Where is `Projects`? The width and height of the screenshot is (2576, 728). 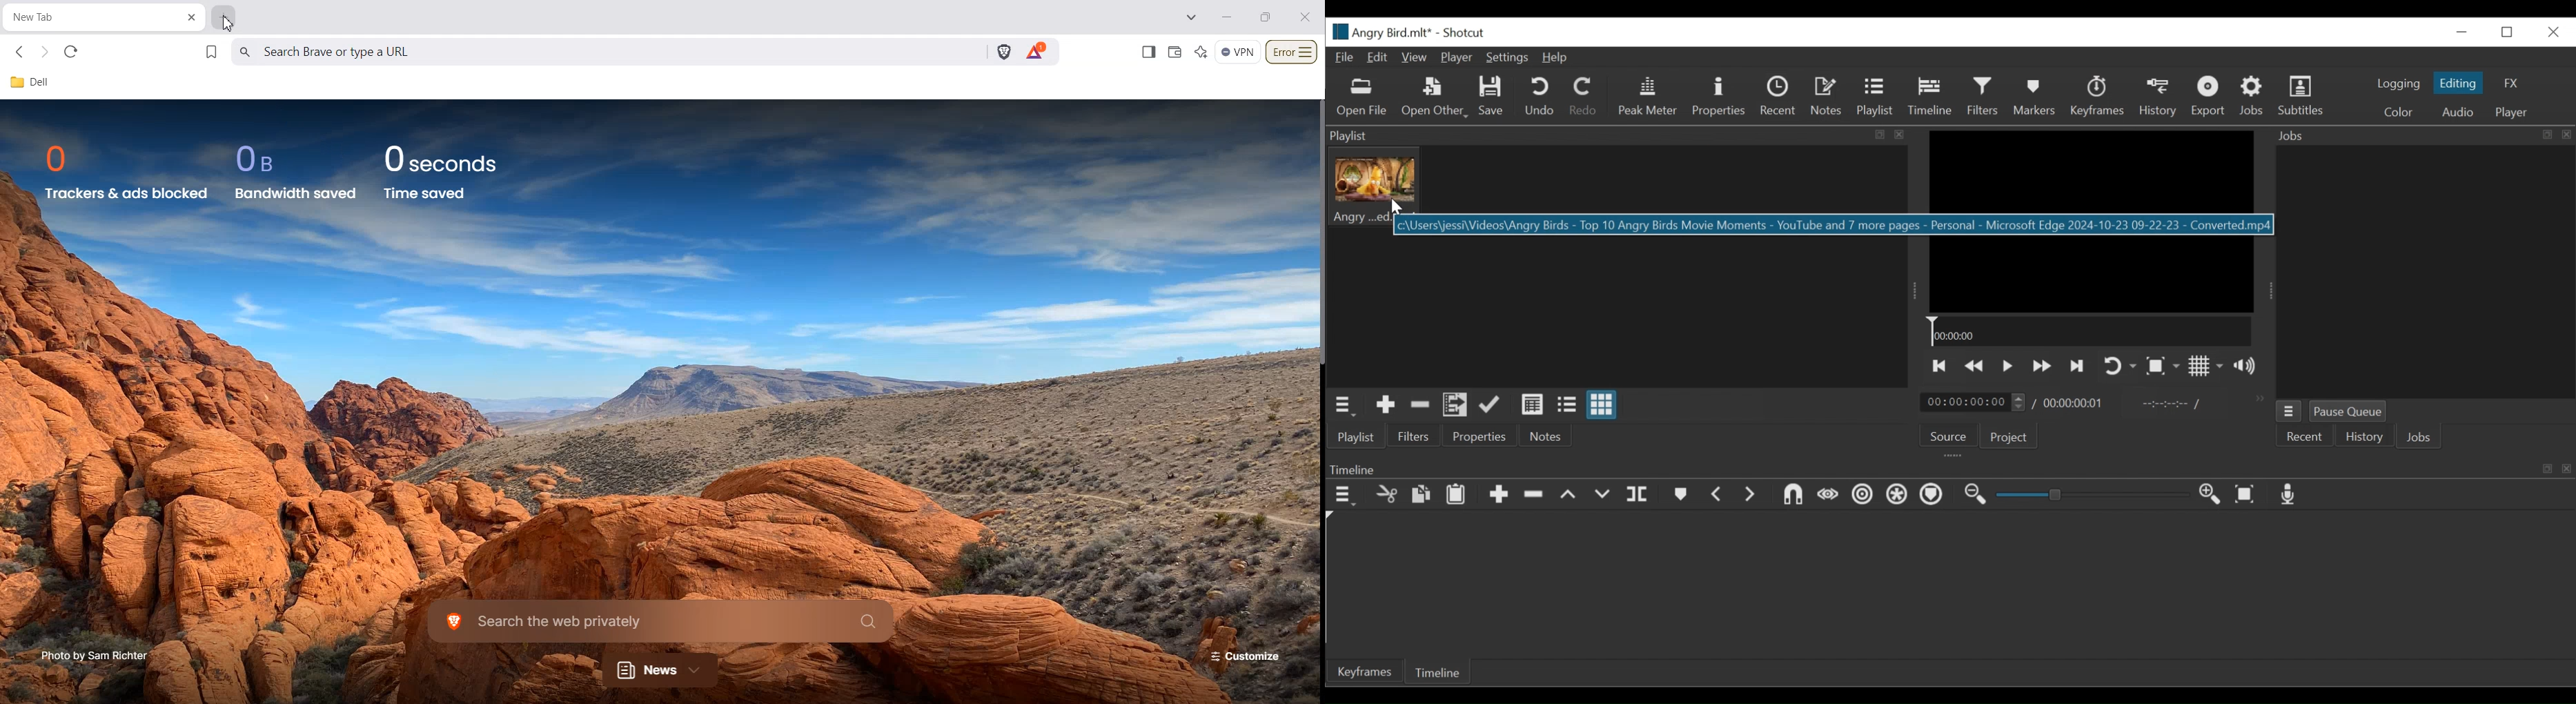
Projects is located at coordinates (2010, 436).